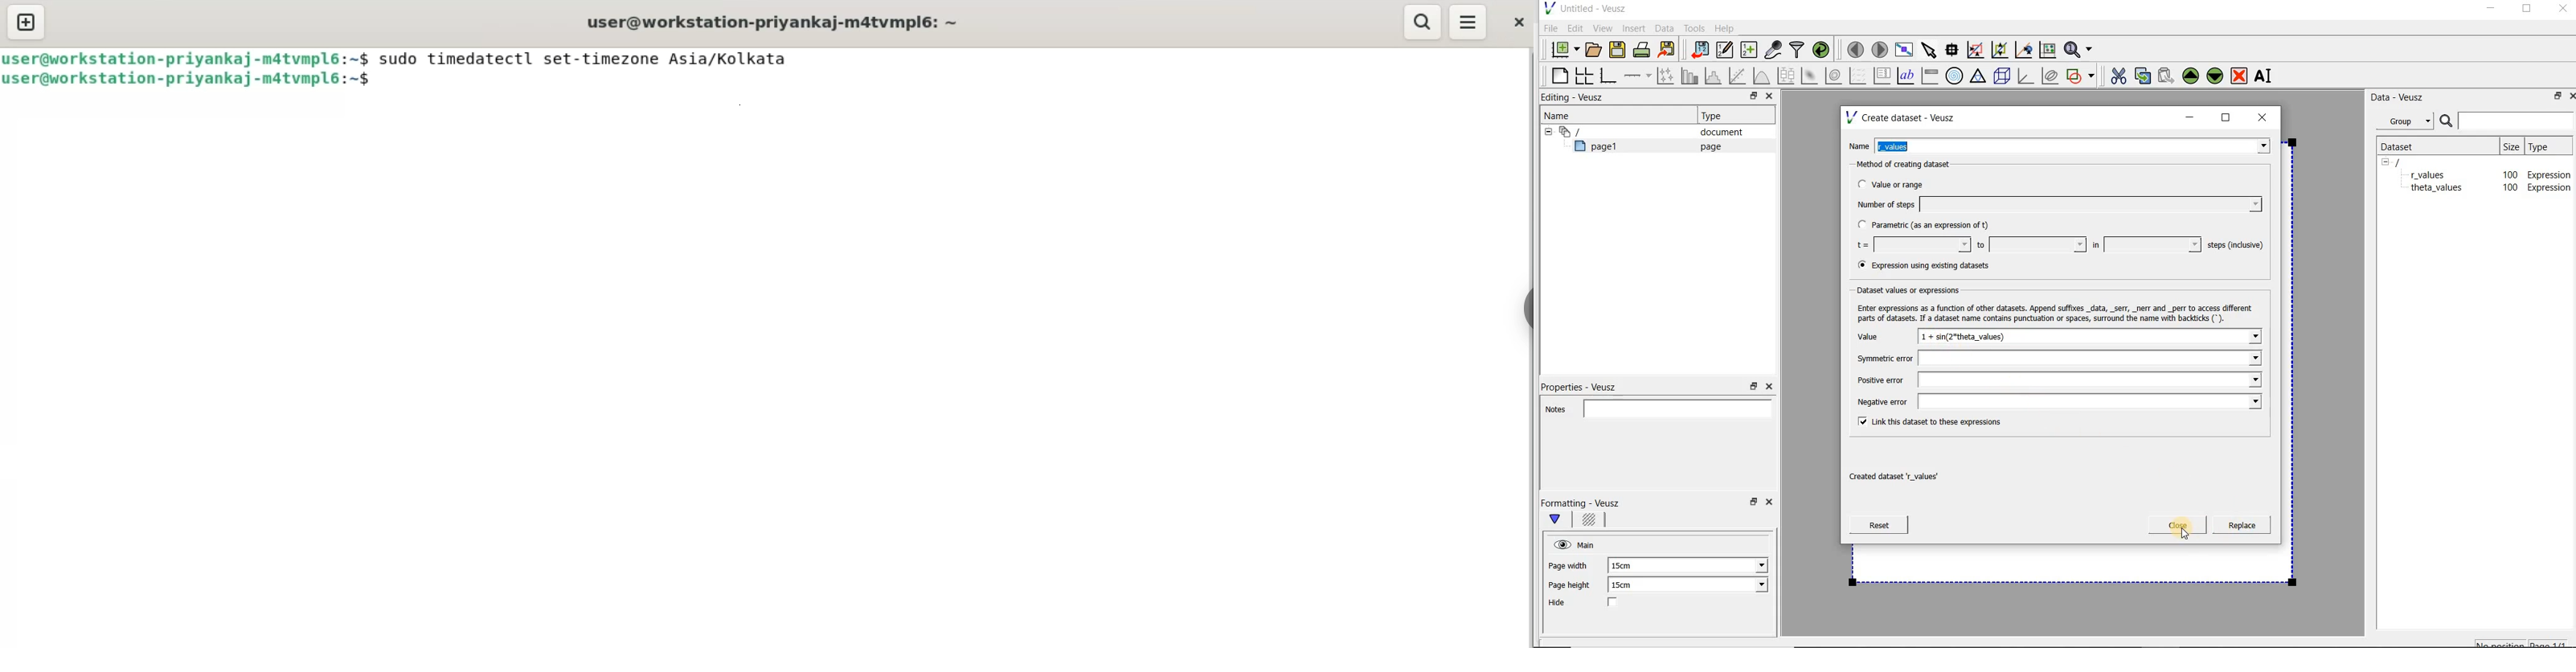  Describe the element at coordinates (1954, 50) in the screenshot. I see `Read data points on the graph` at that location.